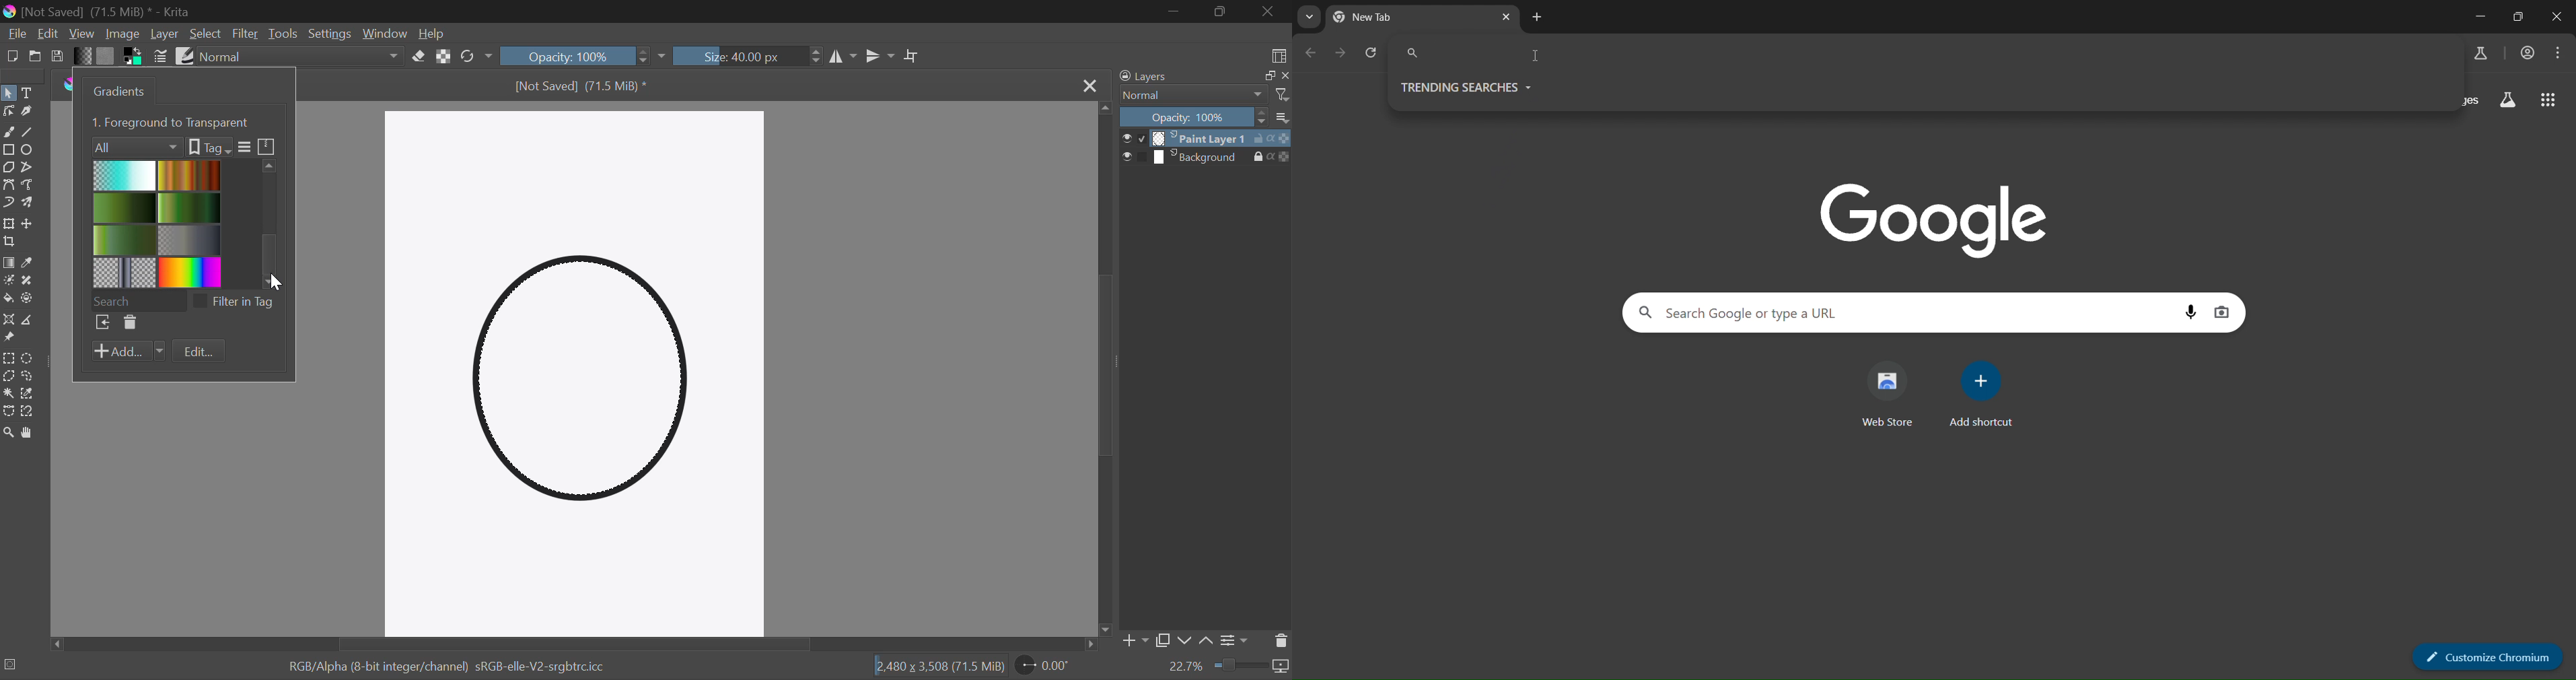  What do you see at coordinates (30, 226) in the screenshot?
I see `Move Layers` at bounding box center [30, 226].